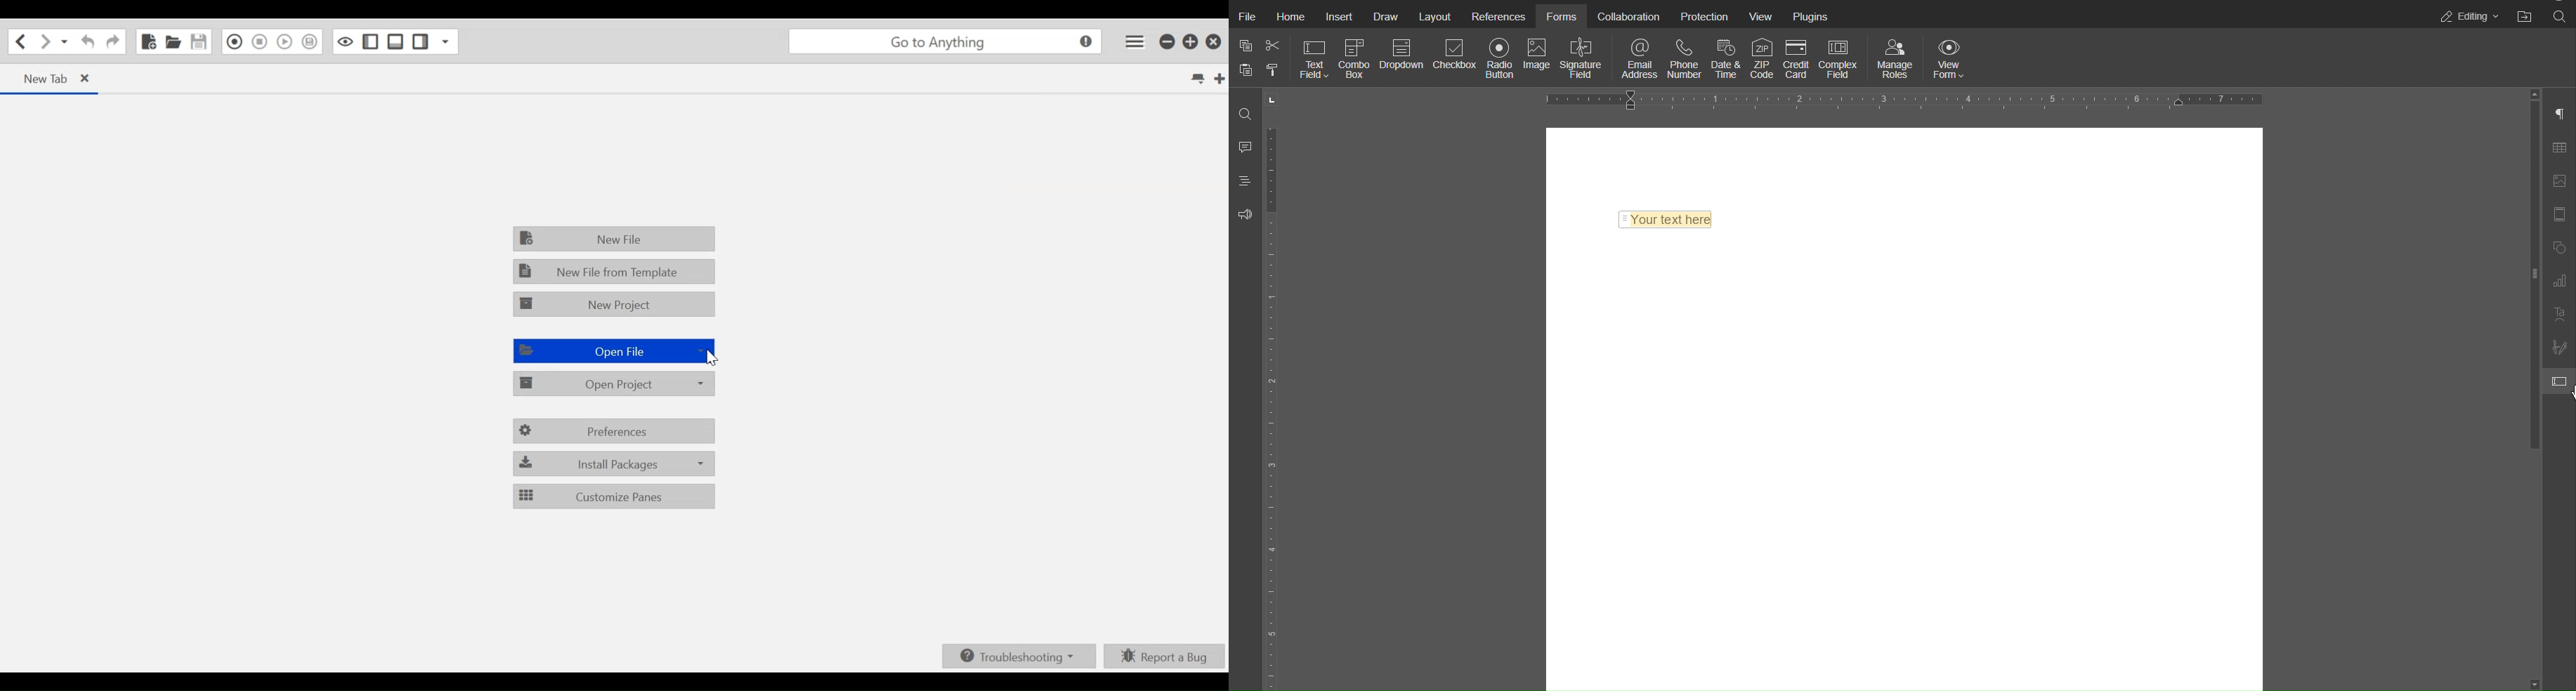 The height and width of the screenshot is (700, 2576). Describe the element at coordinates (1497, 18) in the screenshot. I see `References` at that location.